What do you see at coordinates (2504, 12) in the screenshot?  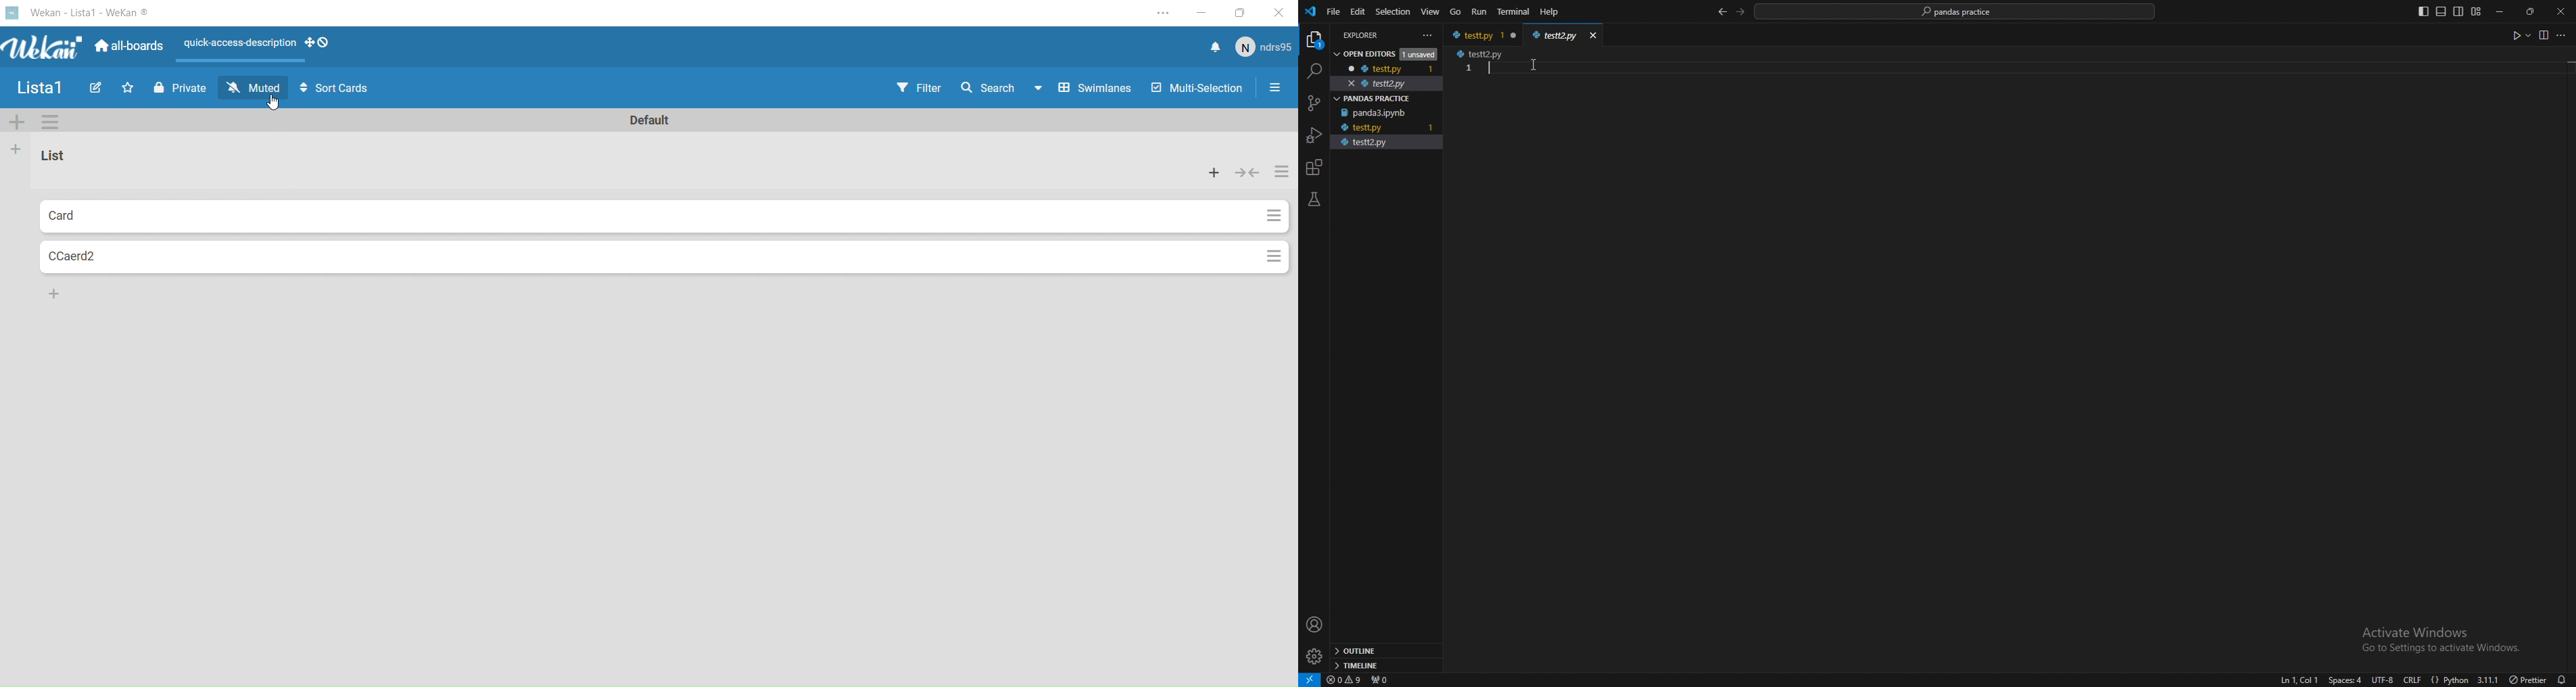 I see `minimize` at bounding box center [2504, 12].